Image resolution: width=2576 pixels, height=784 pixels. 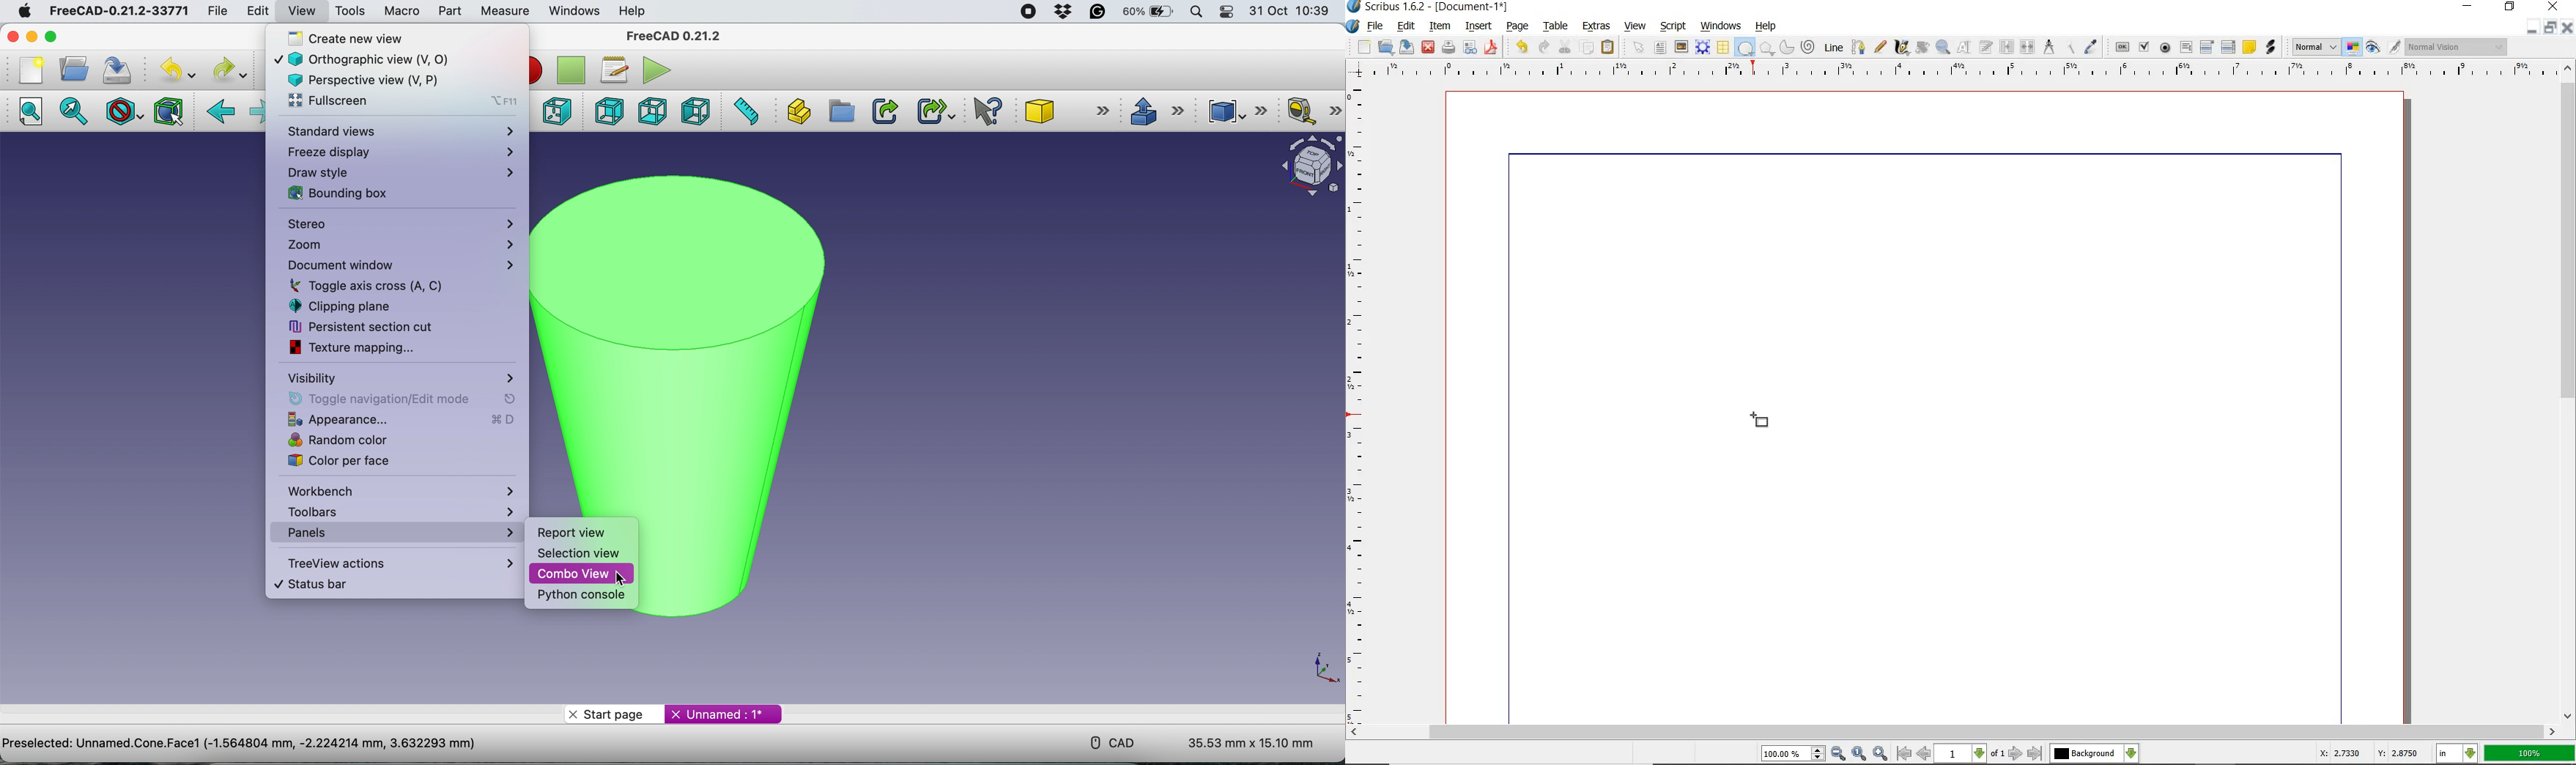 I want to click on draw style, so click(x=122, y=111).